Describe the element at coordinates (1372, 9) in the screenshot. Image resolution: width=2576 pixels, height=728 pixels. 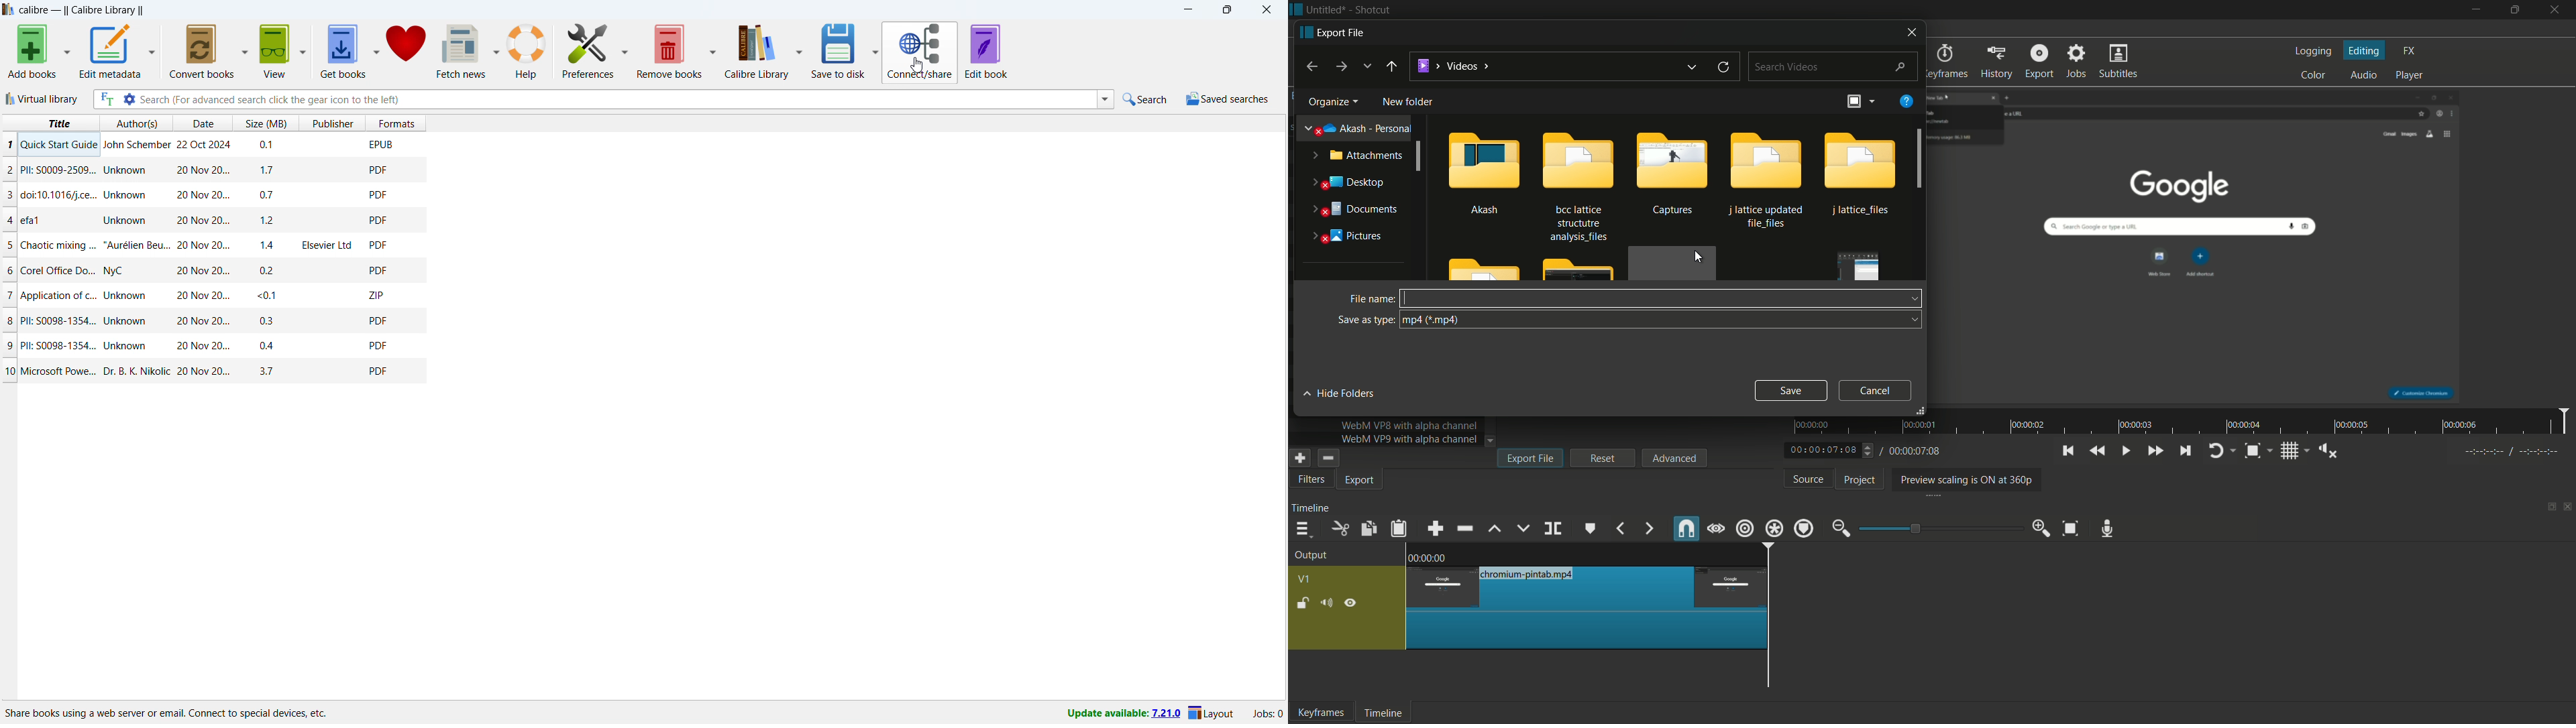
I see `app name` at that location.